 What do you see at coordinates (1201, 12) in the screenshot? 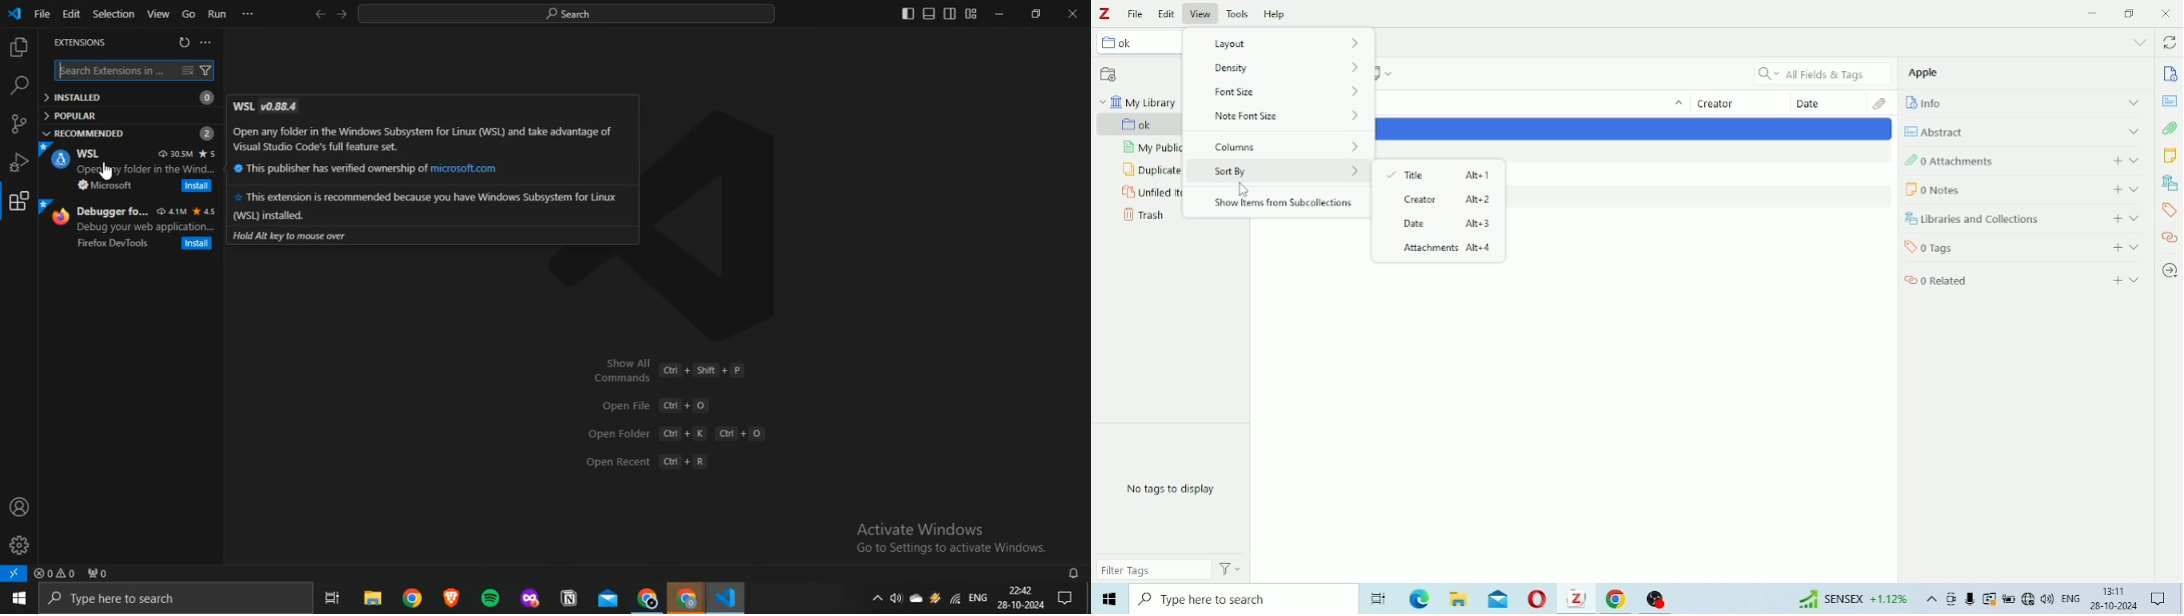
I see `View` at bounding box center [1201, 12].